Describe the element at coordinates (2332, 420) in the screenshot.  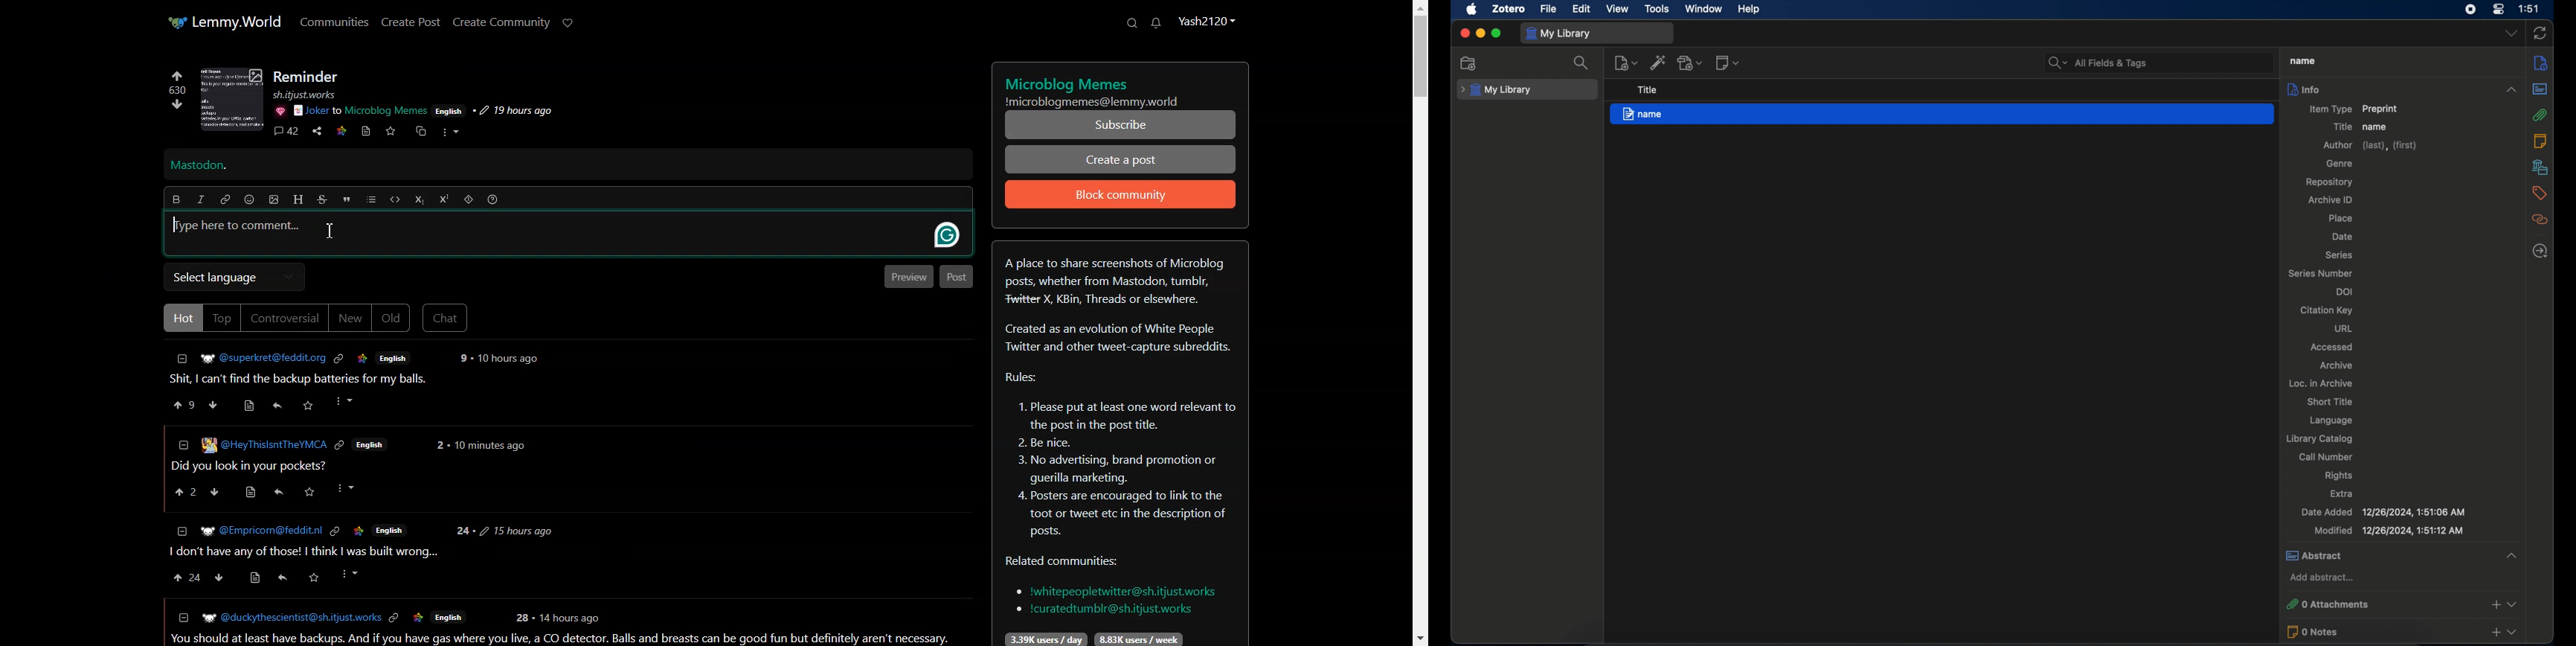
I see `language` at that location.